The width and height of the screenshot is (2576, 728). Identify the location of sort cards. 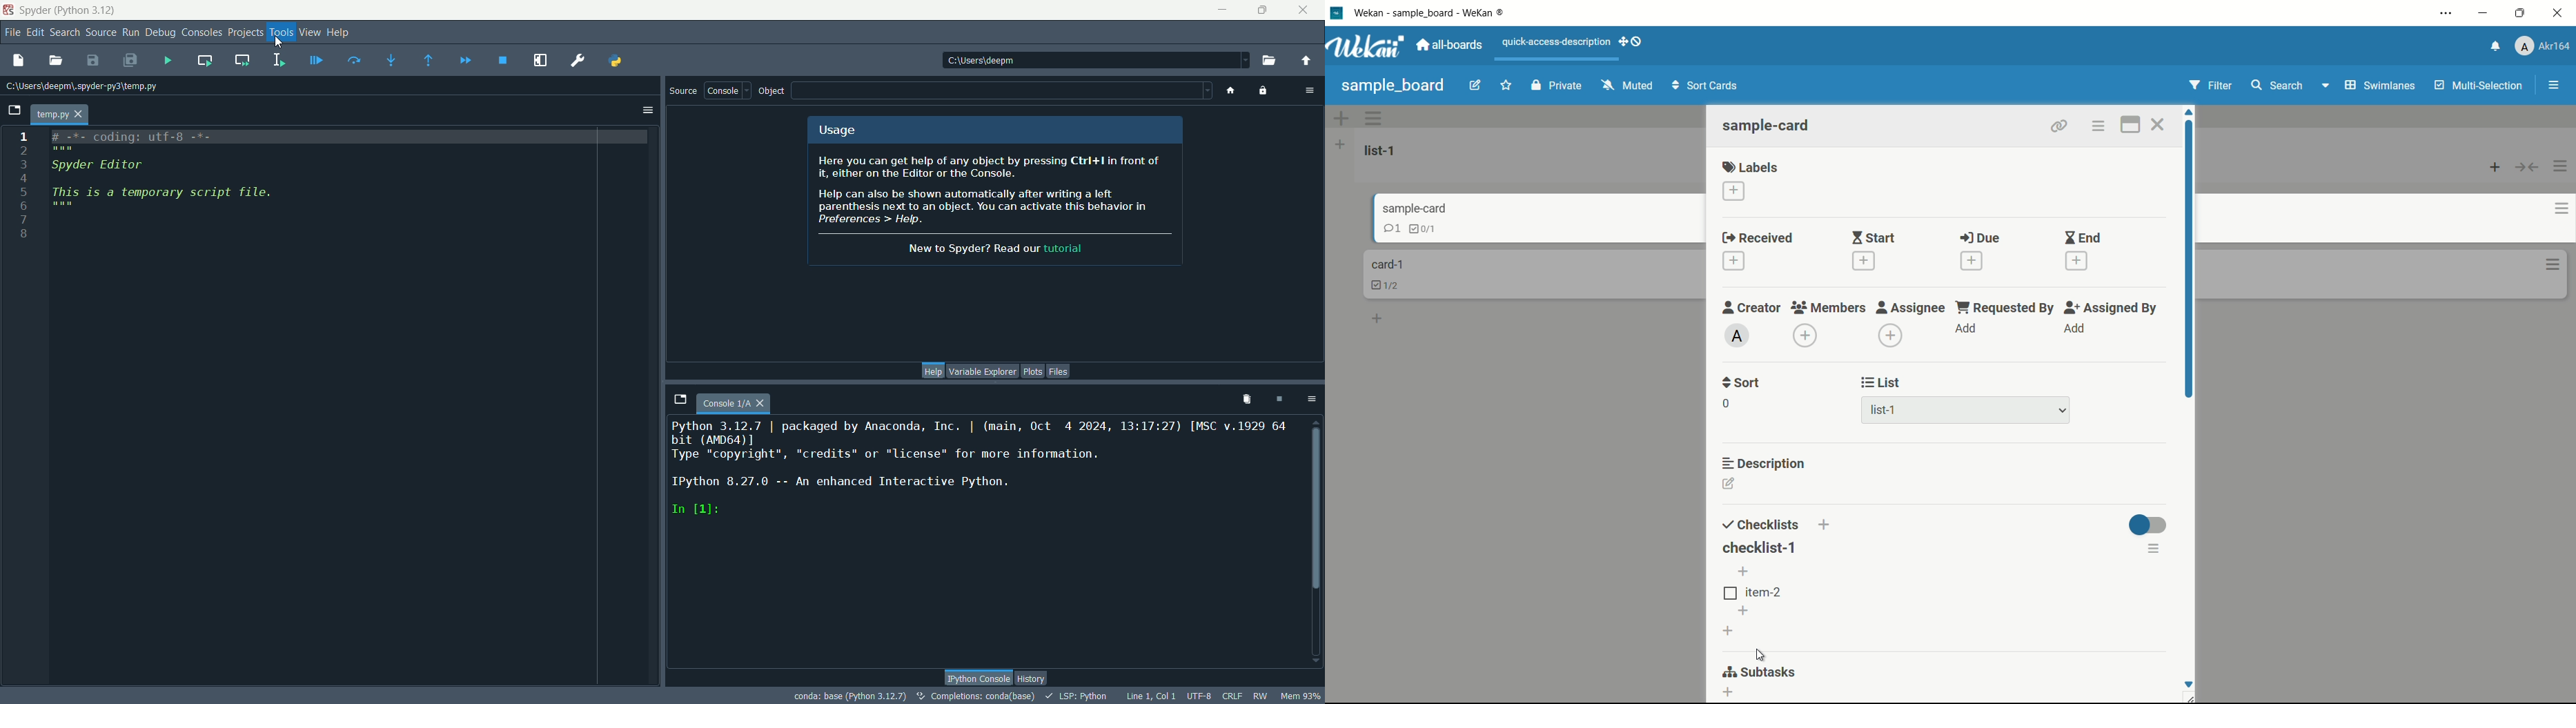
(1707, 85).